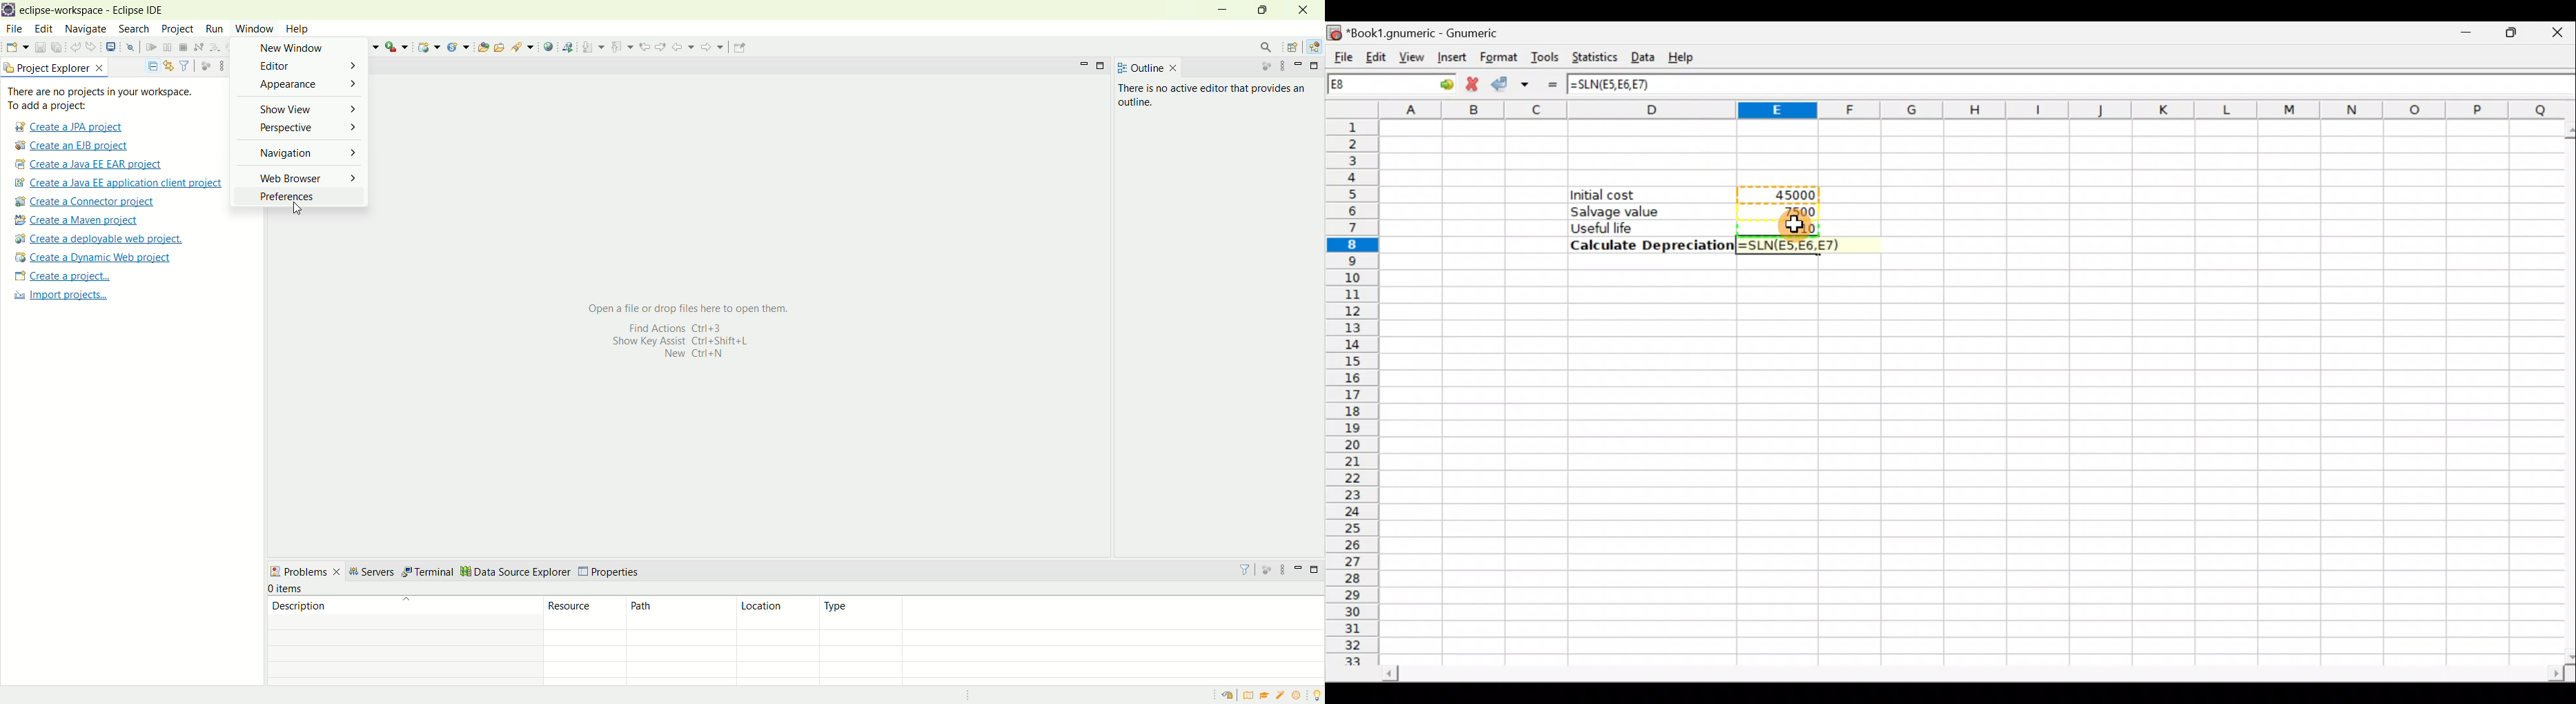 The width and height of the screenshot is (2576, 728). What do you see at coordinates (297, 48) in the screenshot?
I see `new window` at bounding box center [297, 48].